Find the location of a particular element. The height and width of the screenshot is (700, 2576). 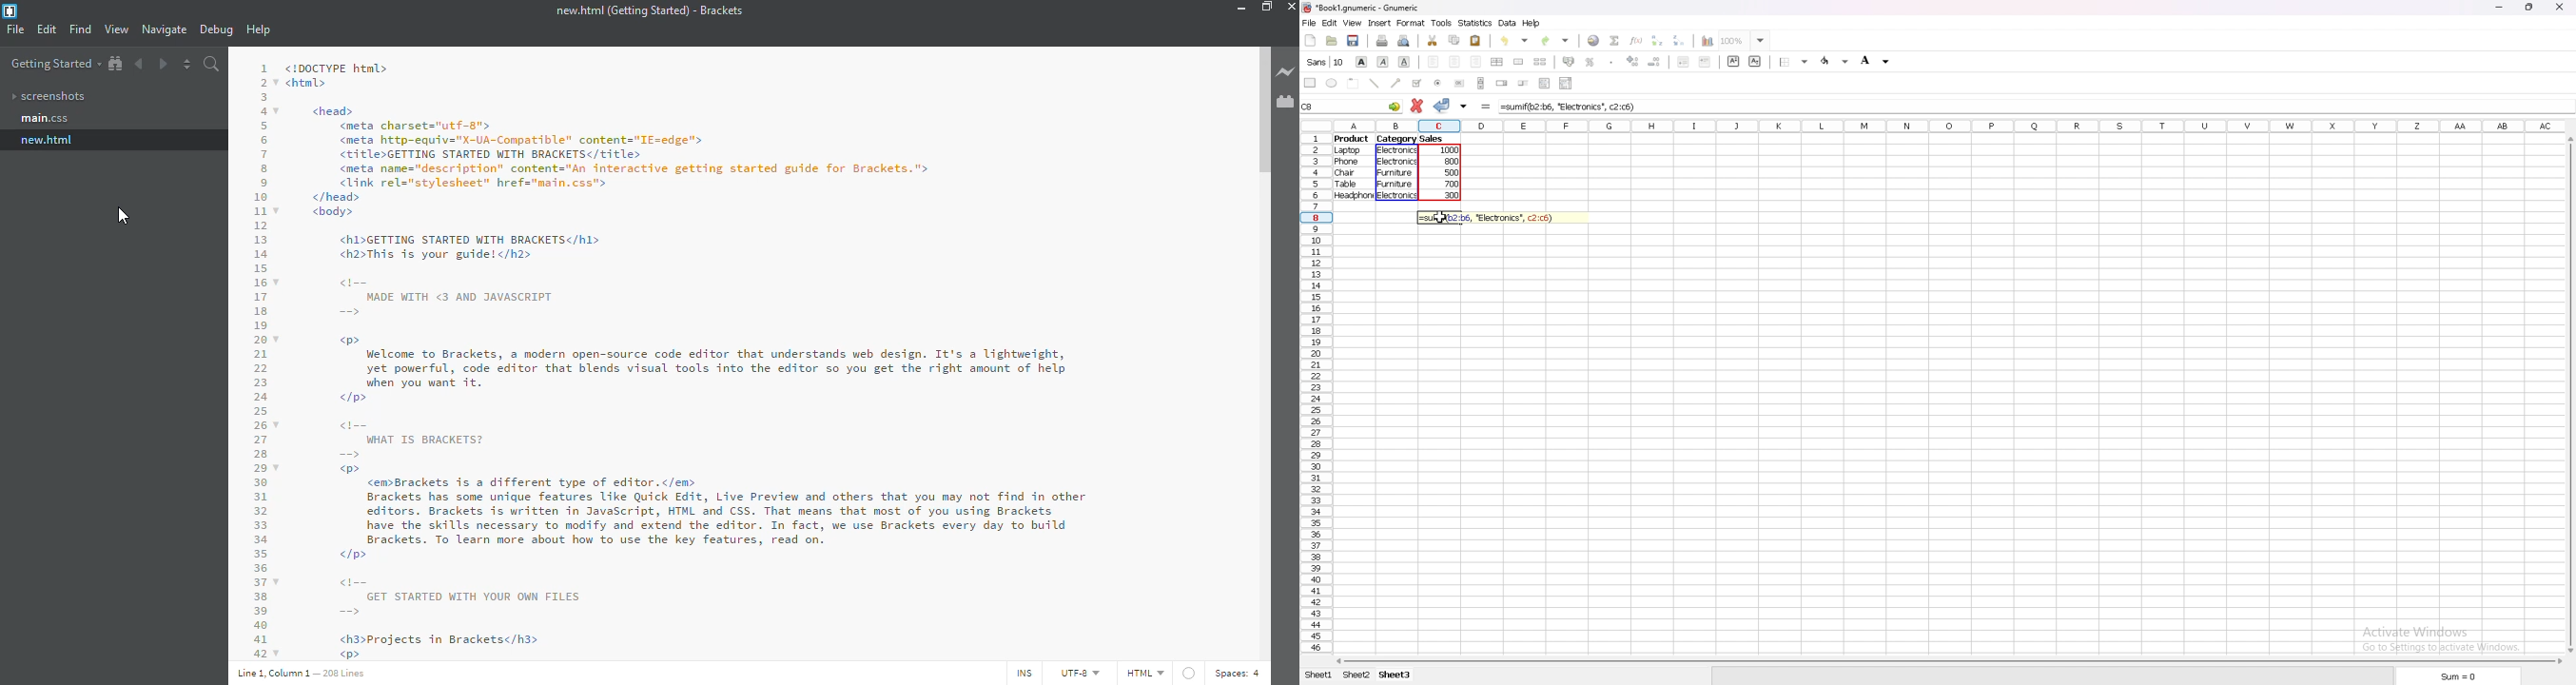

superscript is located at coordinates (1734, 60).